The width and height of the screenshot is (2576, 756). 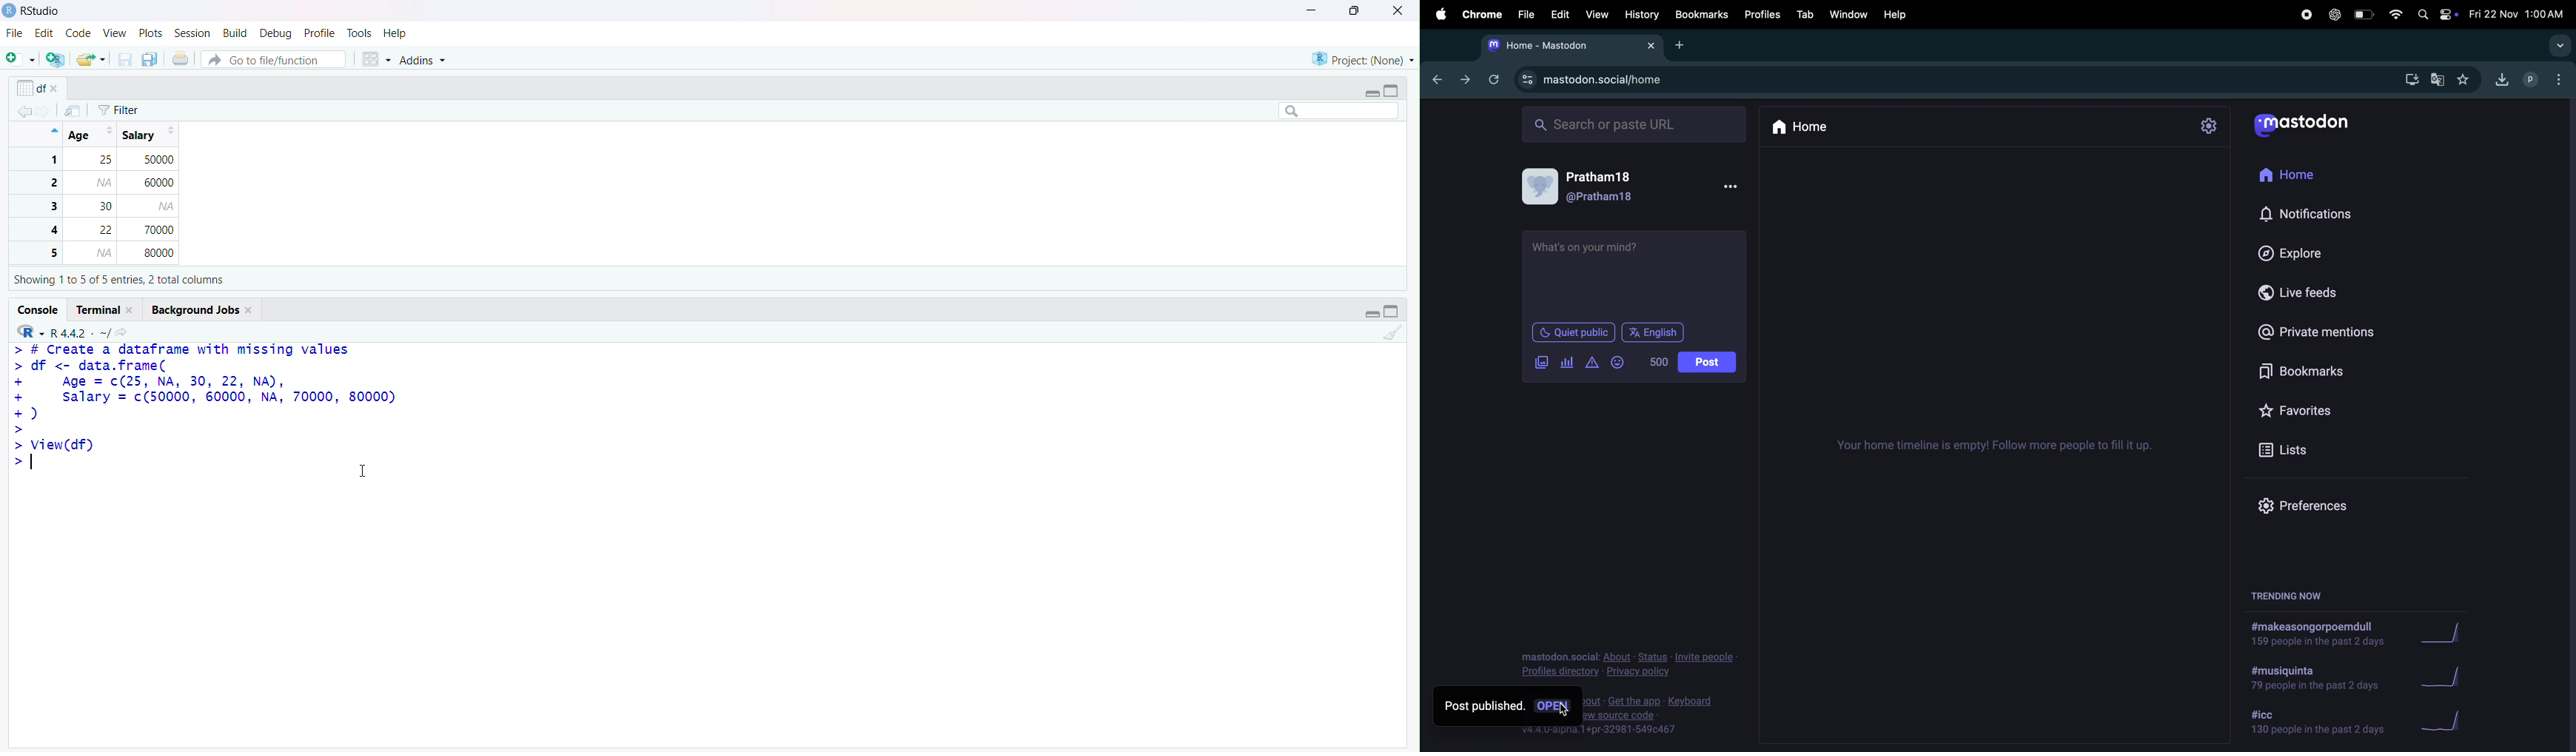 I want to click on emojis, so click(x=1622, y=364).